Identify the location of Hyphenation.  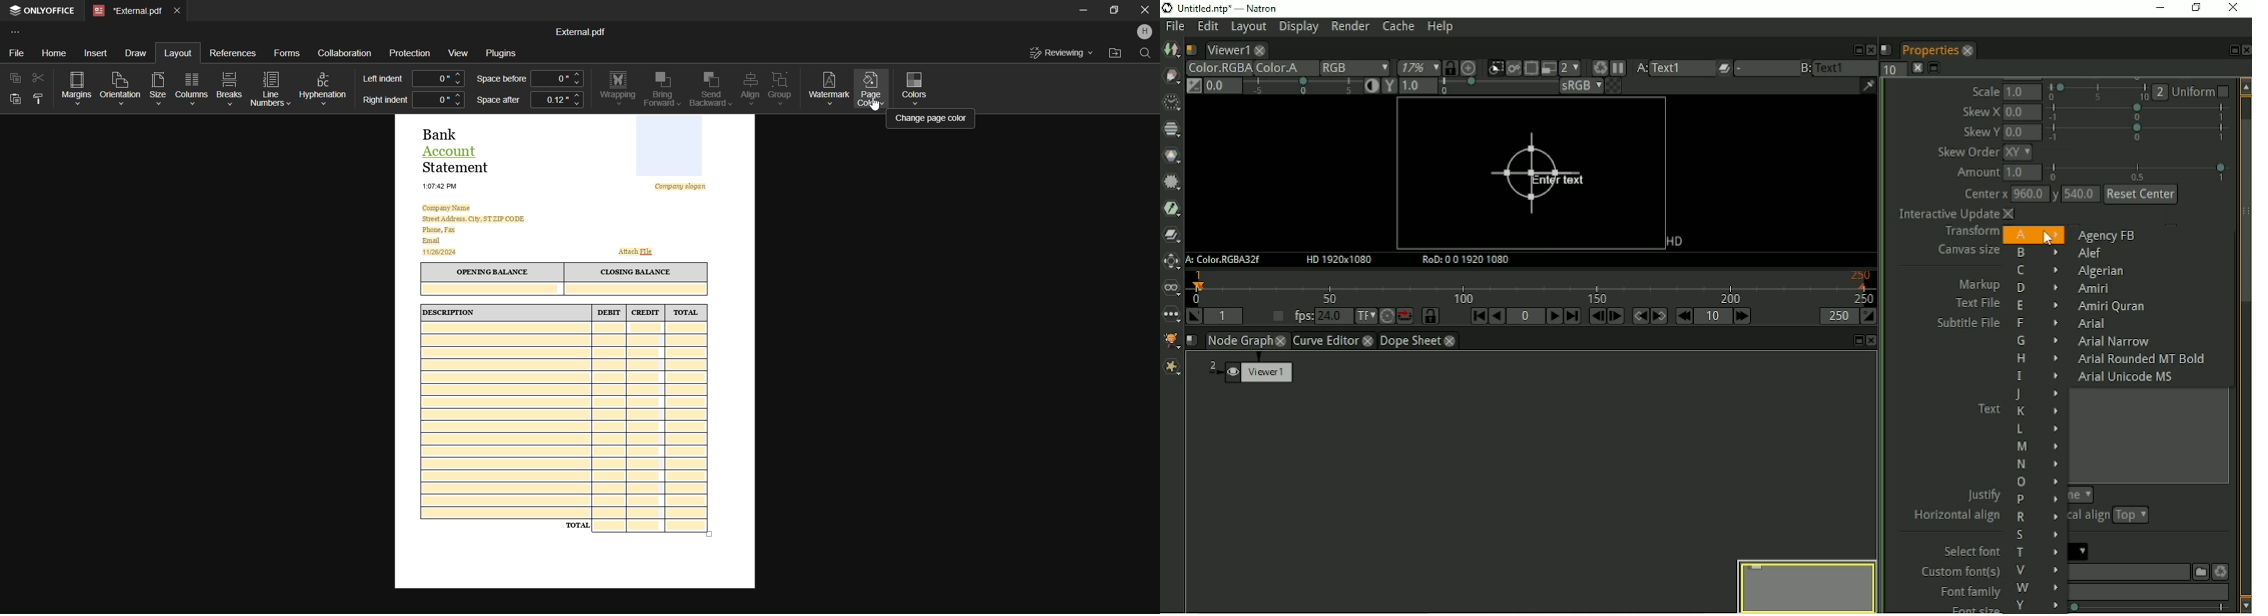
(325, 86).